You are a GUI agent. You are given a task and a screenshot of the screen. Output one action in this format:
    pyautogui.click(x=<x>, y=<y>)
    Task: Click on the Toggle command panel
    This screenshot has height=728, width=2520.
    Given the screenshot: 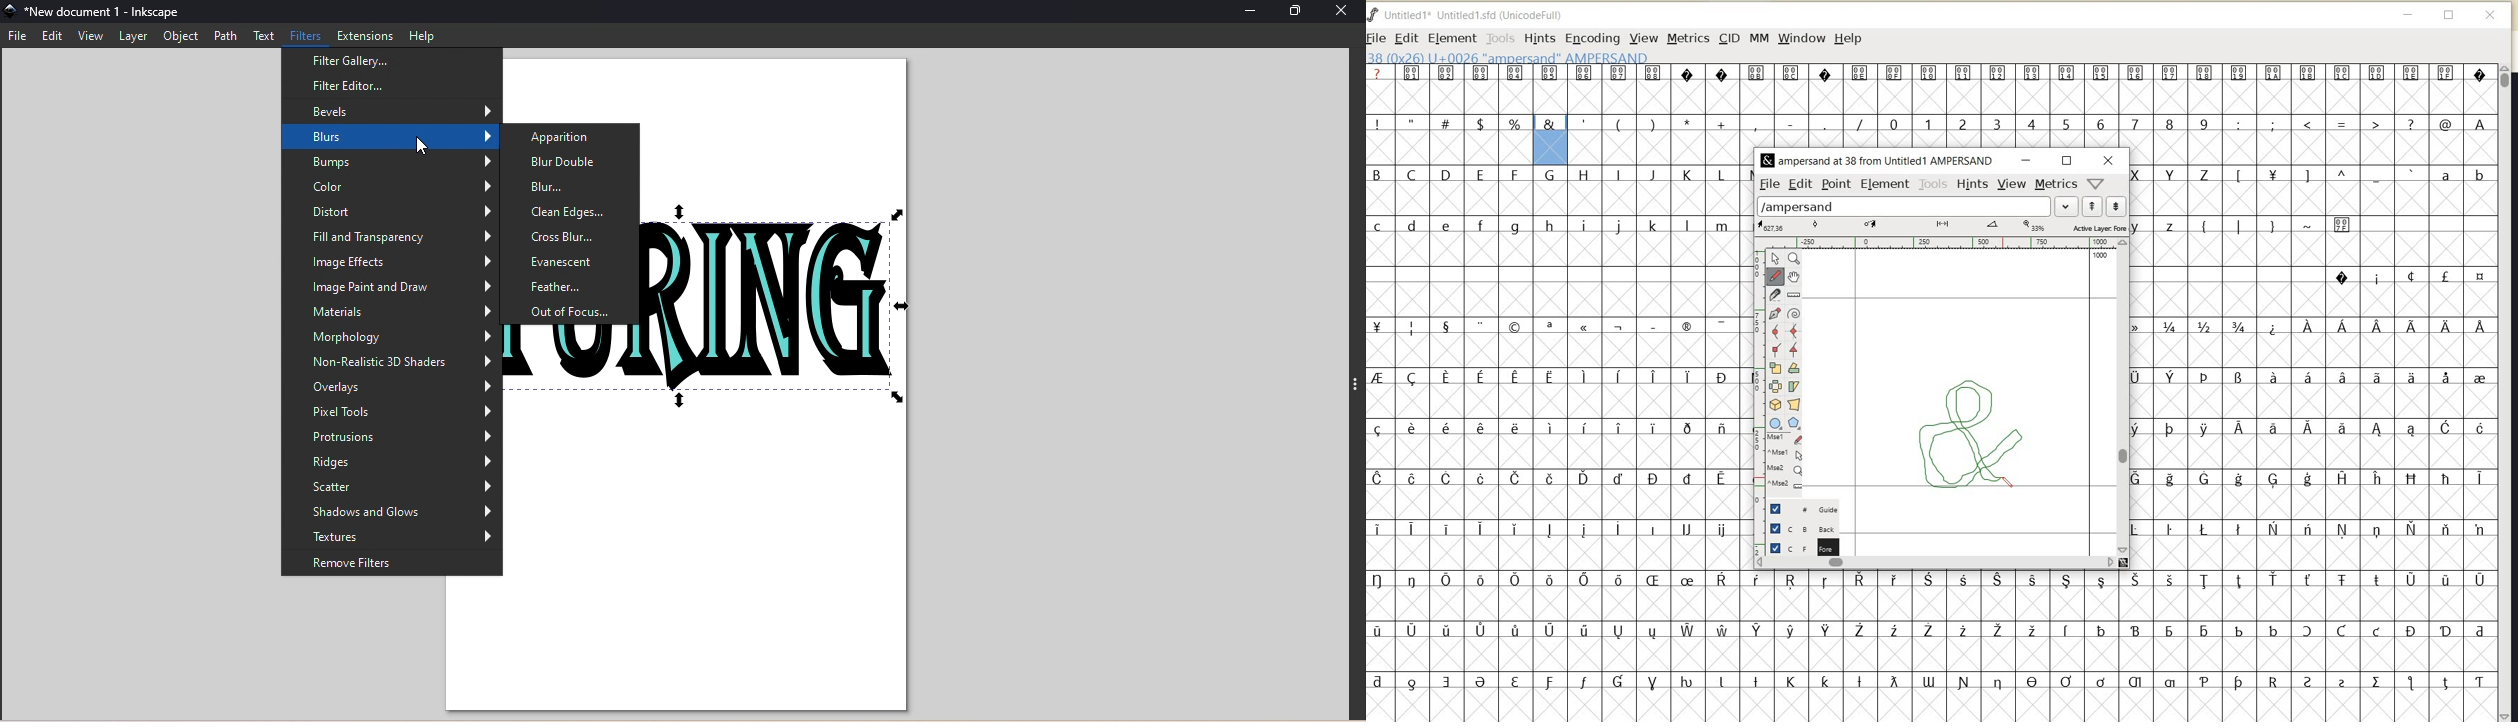 What is the action you would take?
    pyautogui.click(x=1355, y=390)
    